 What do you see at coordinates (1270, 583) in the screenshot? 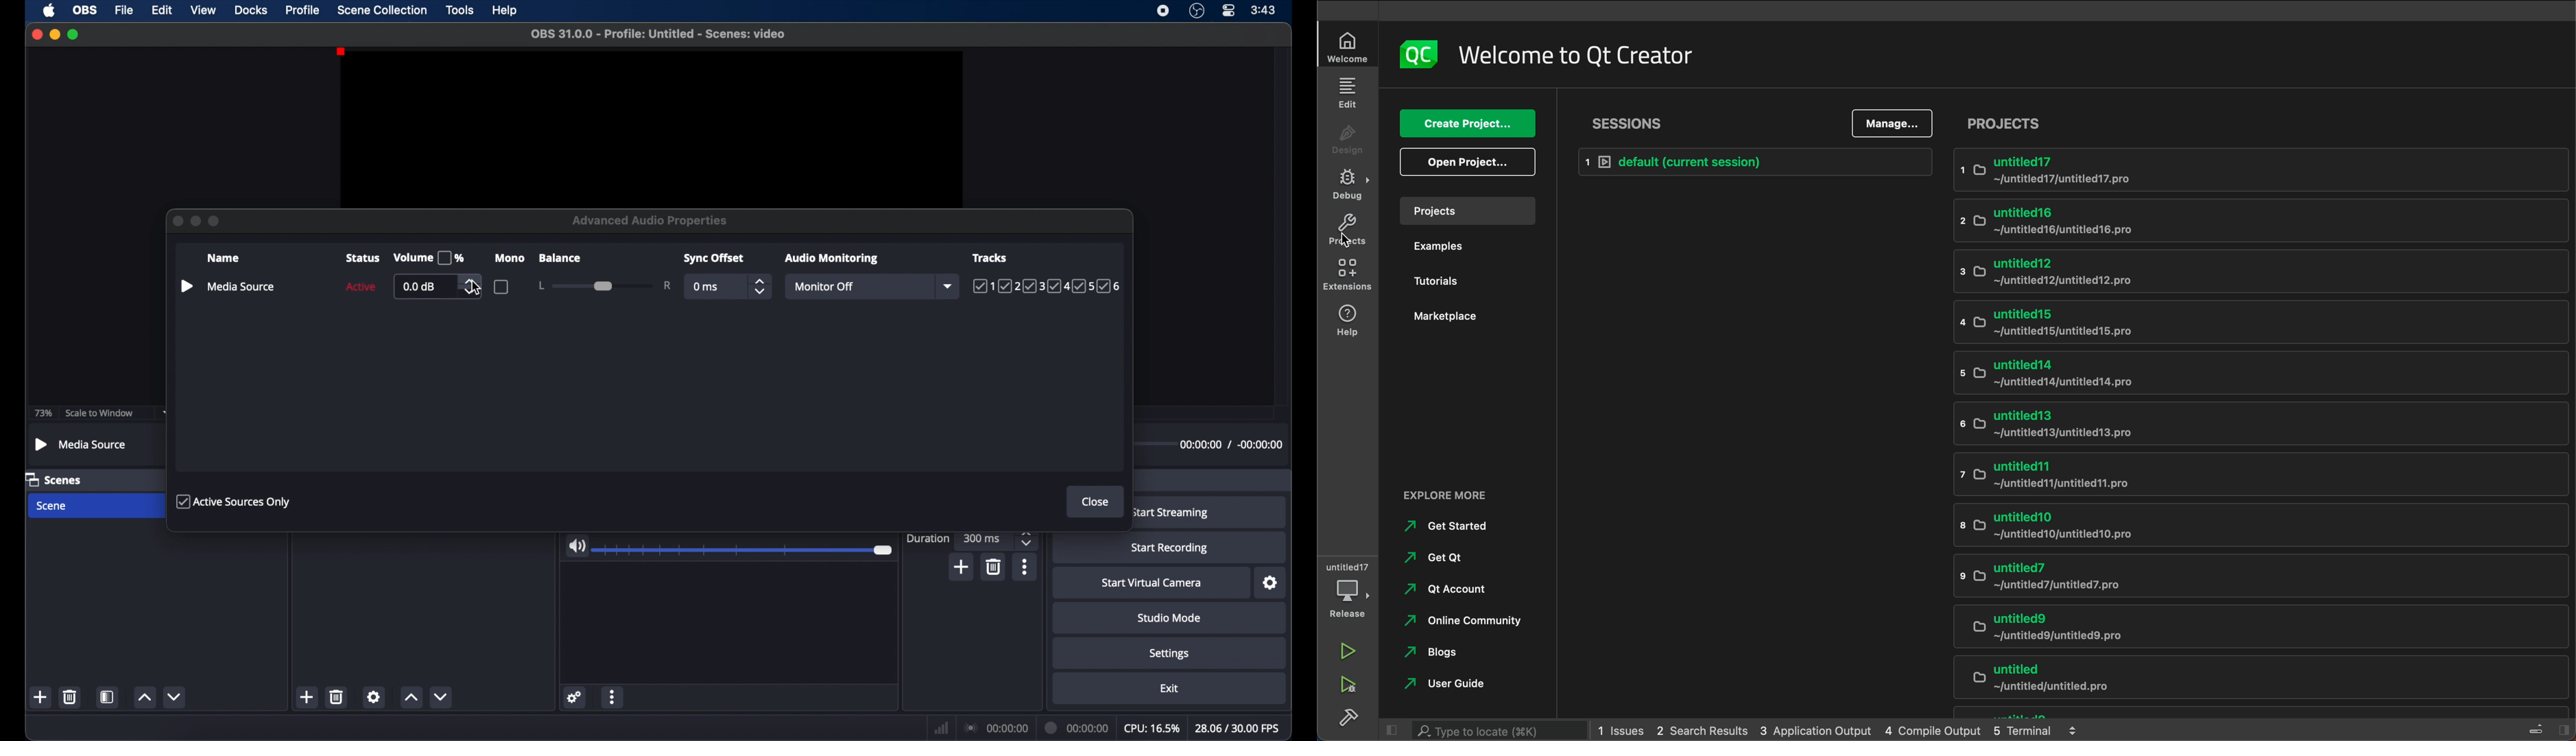
I see `settings` at bounding box center [1270, 583].